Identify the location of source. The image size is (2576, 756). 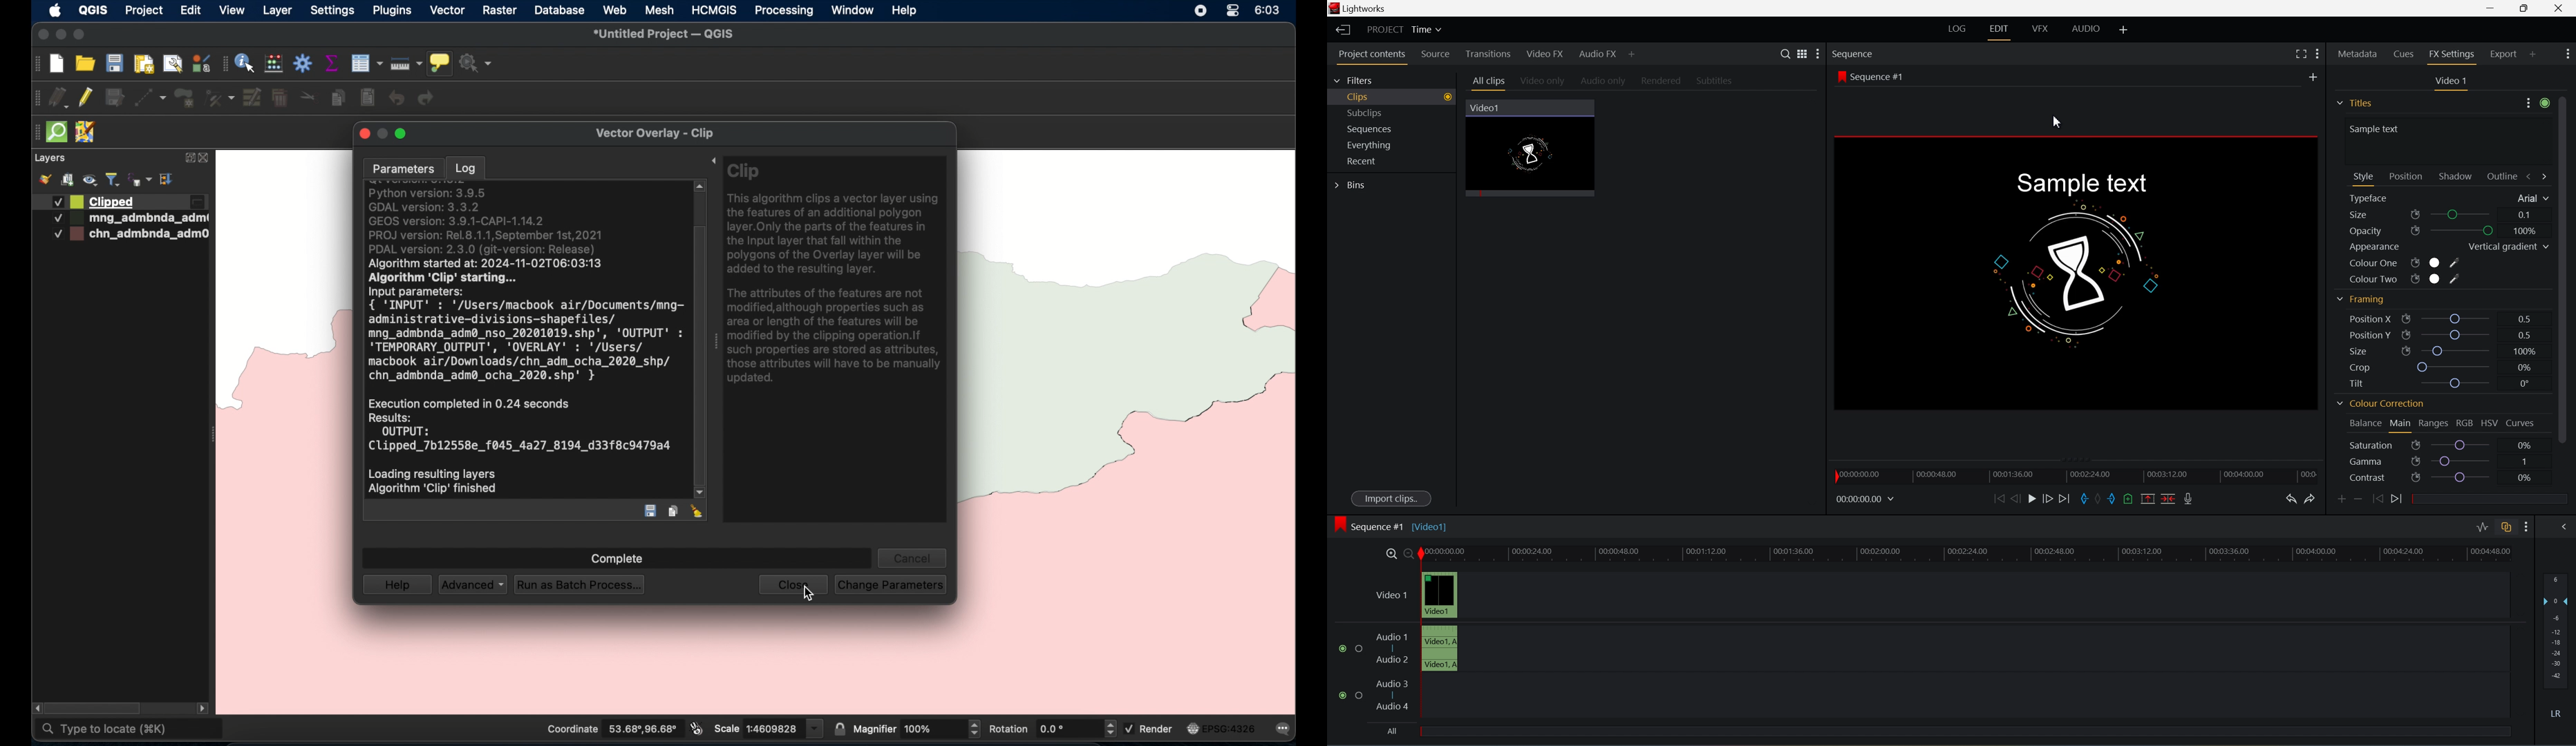
(1437, 55).